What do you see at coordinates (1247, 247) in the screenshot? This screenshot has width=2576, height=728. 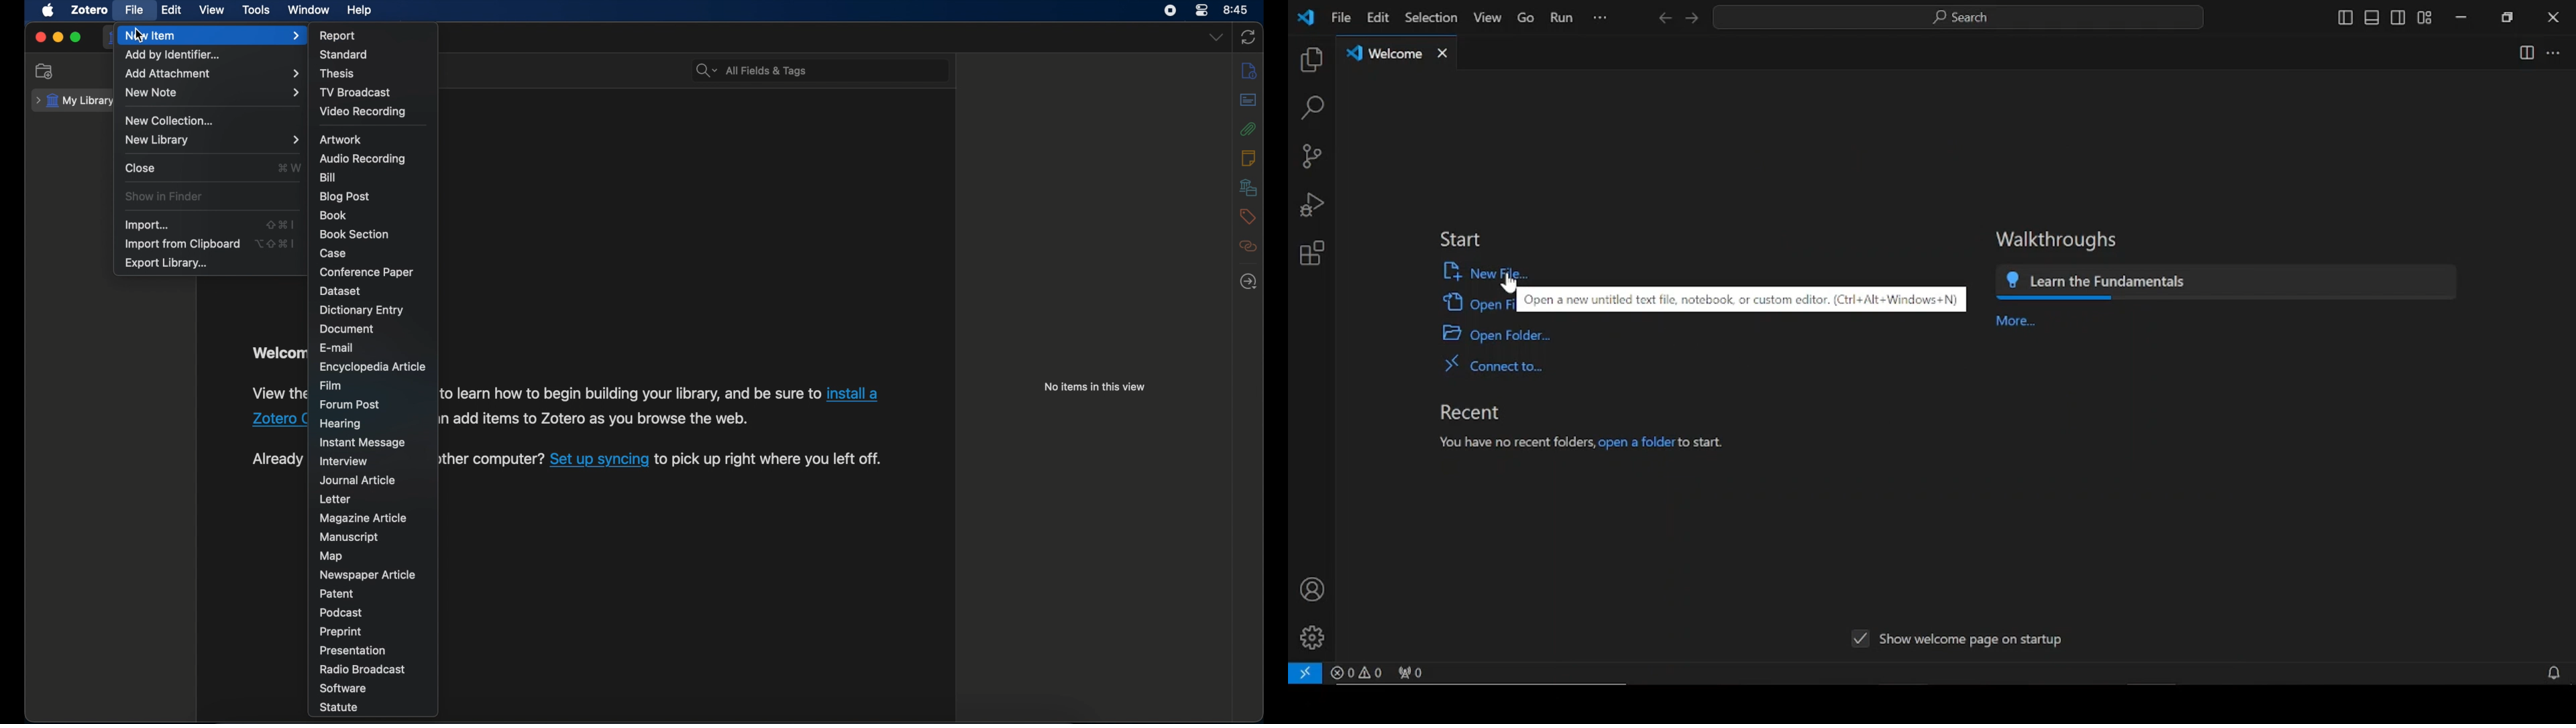 I see `related` at bounding box center [1247, 247].